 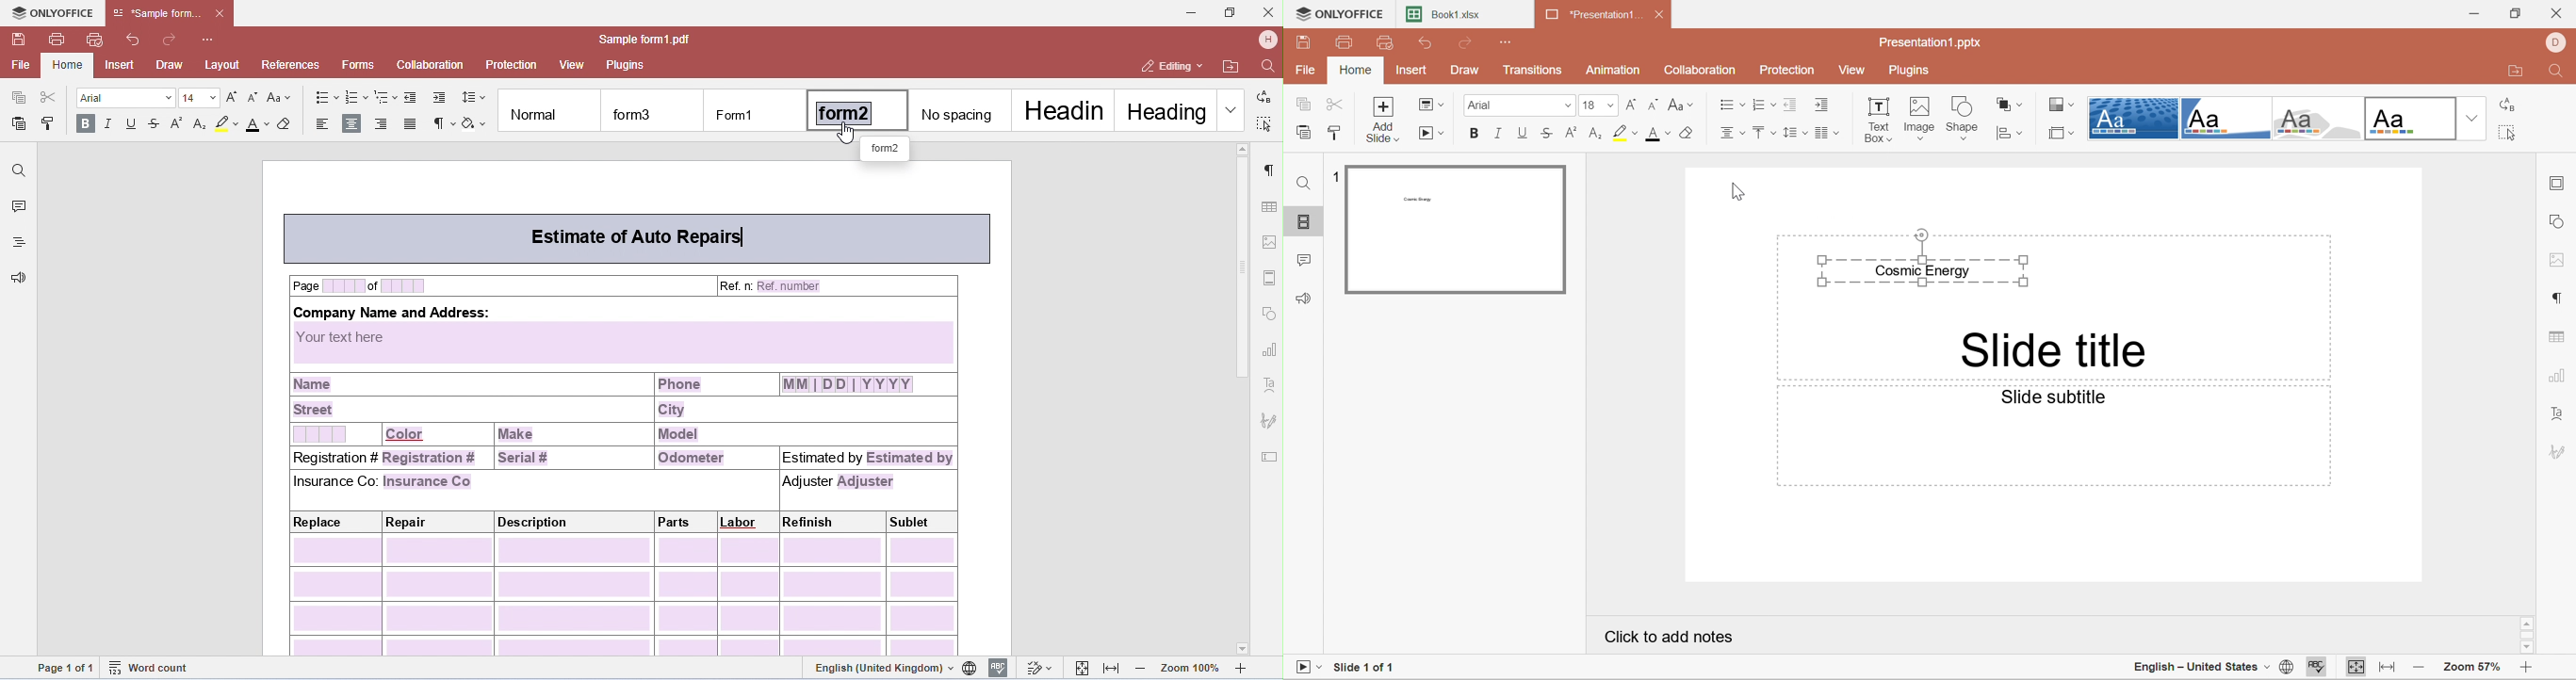 What do you see at coordinates (1793, 133) in the screenshot?
I see `Line spacing` at bounding box center [1793, 133].